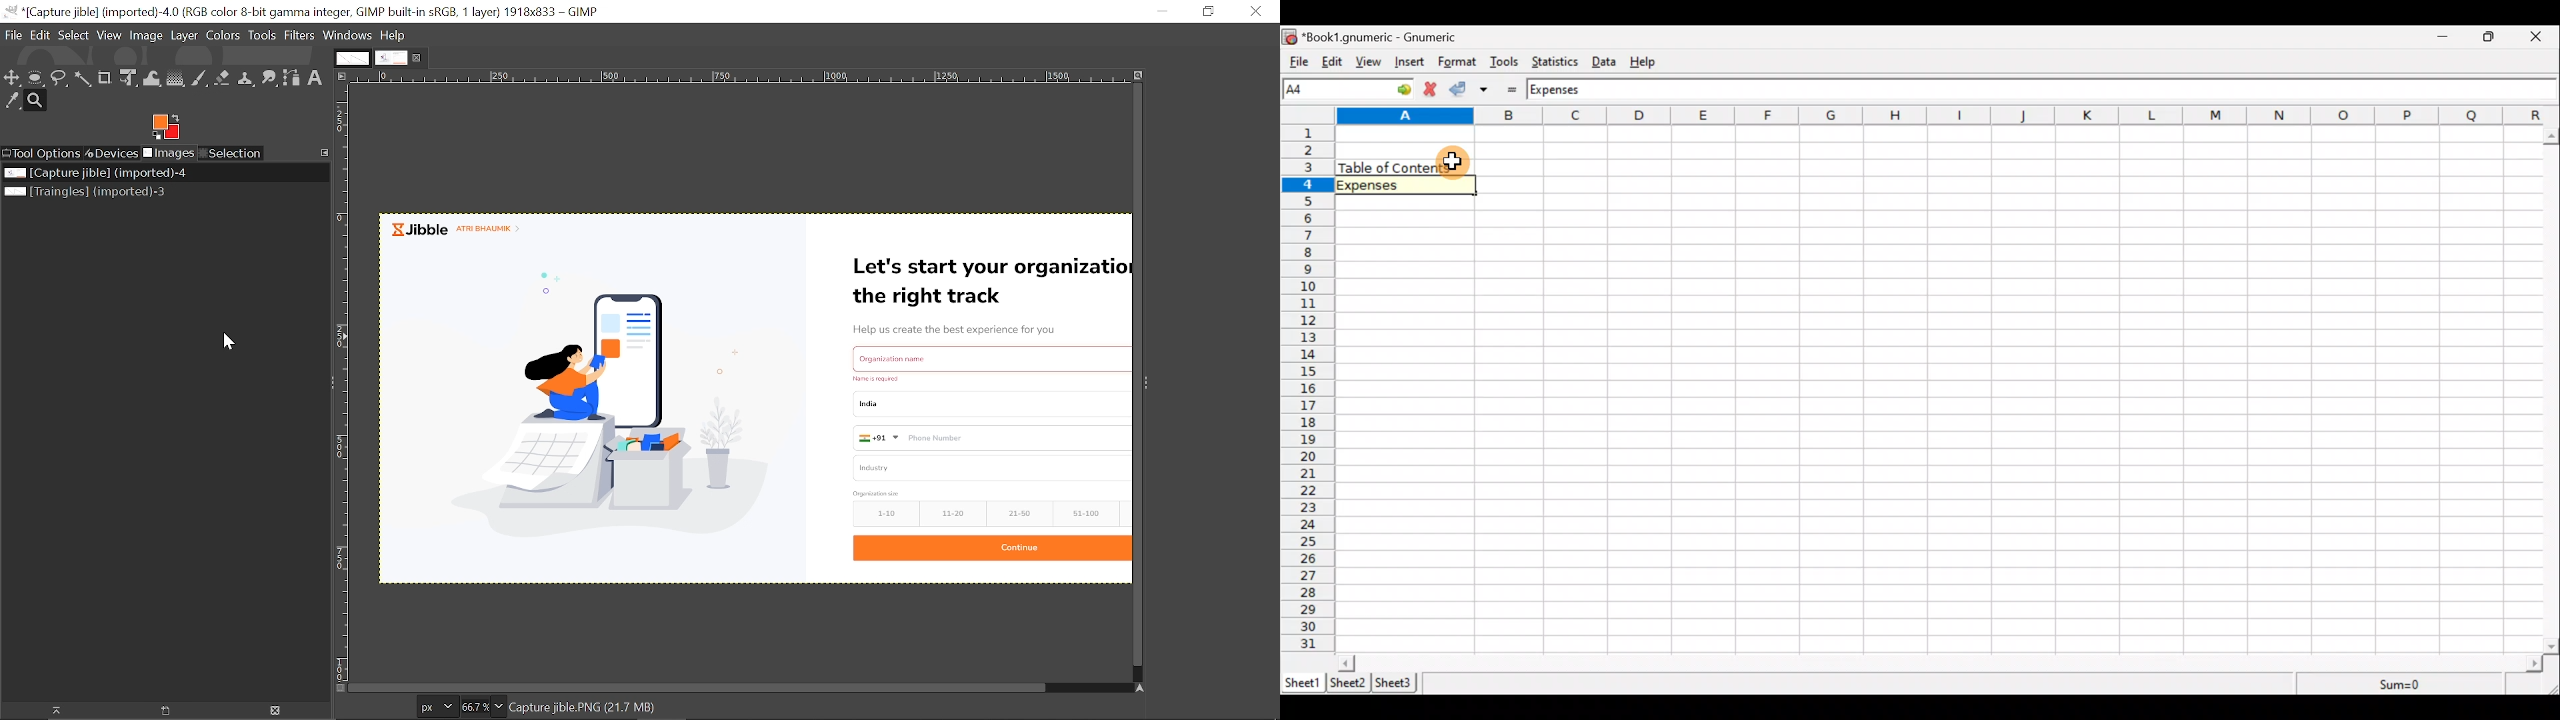 Image resolution: width=2576 pixels, height=728 pixels. What do you see at coordinates (1433, 91) in the screenshot?
I see `Cancel change` at bounding box center [1433, 91].